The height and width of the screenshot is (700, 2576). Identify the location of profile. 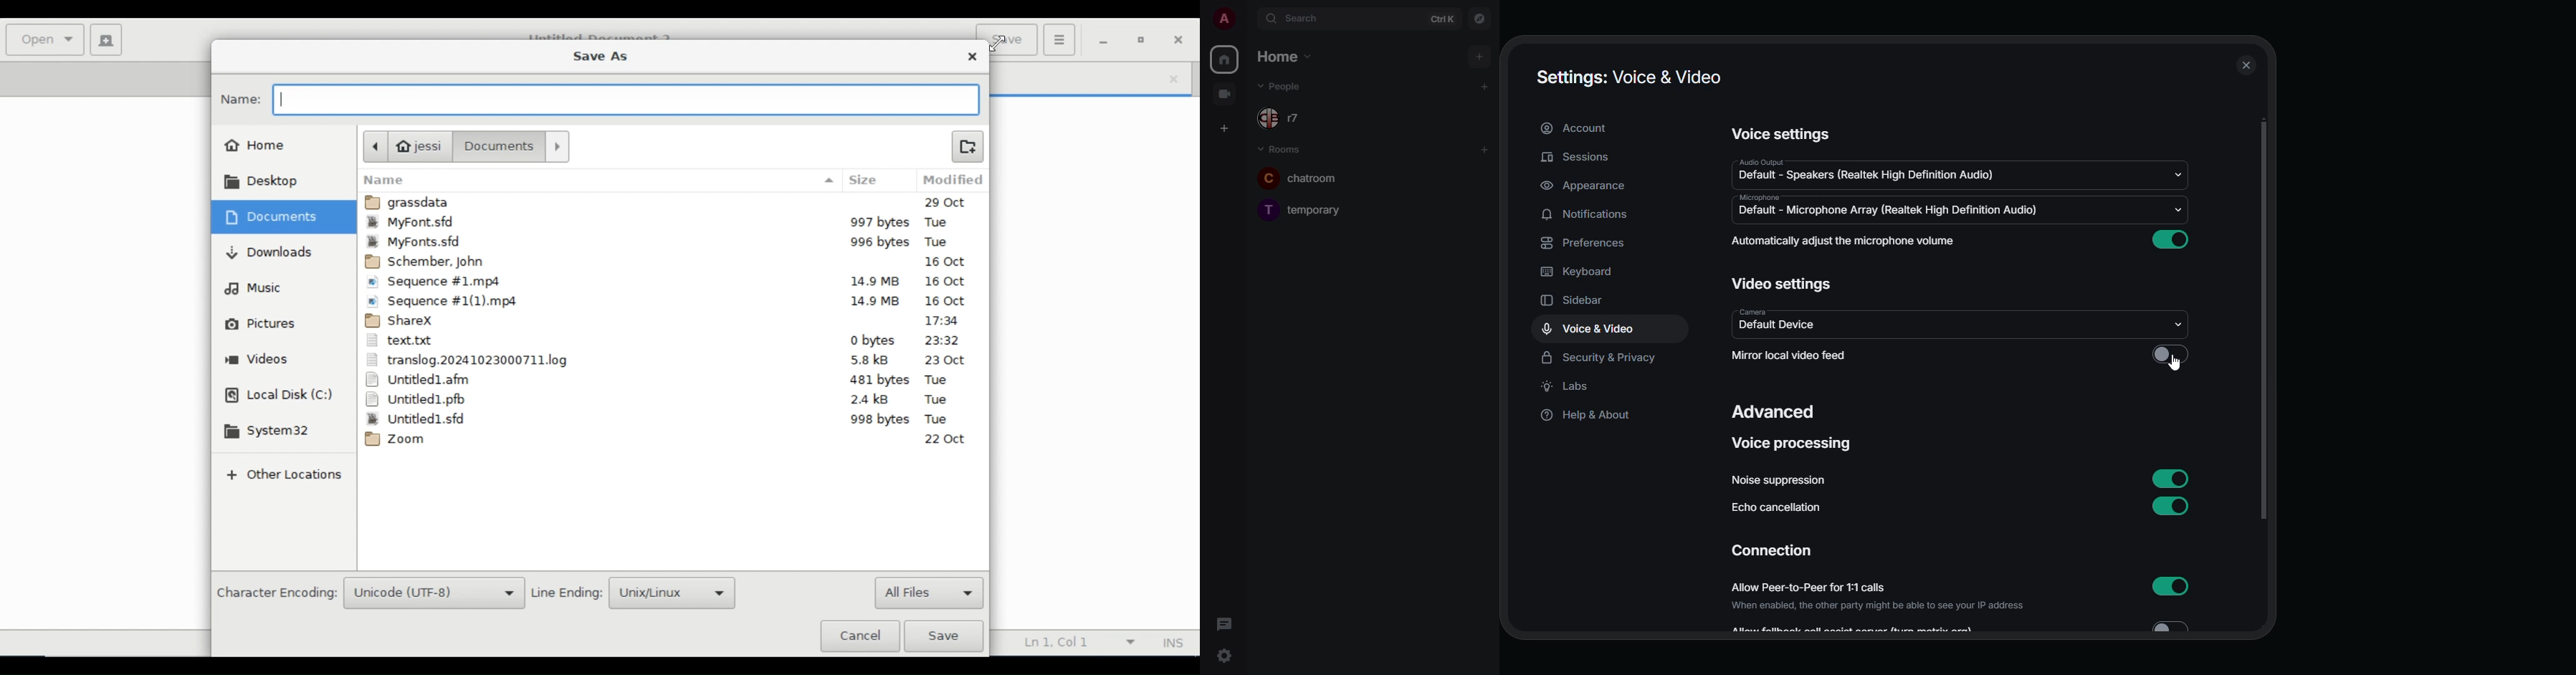
(1222, 19).